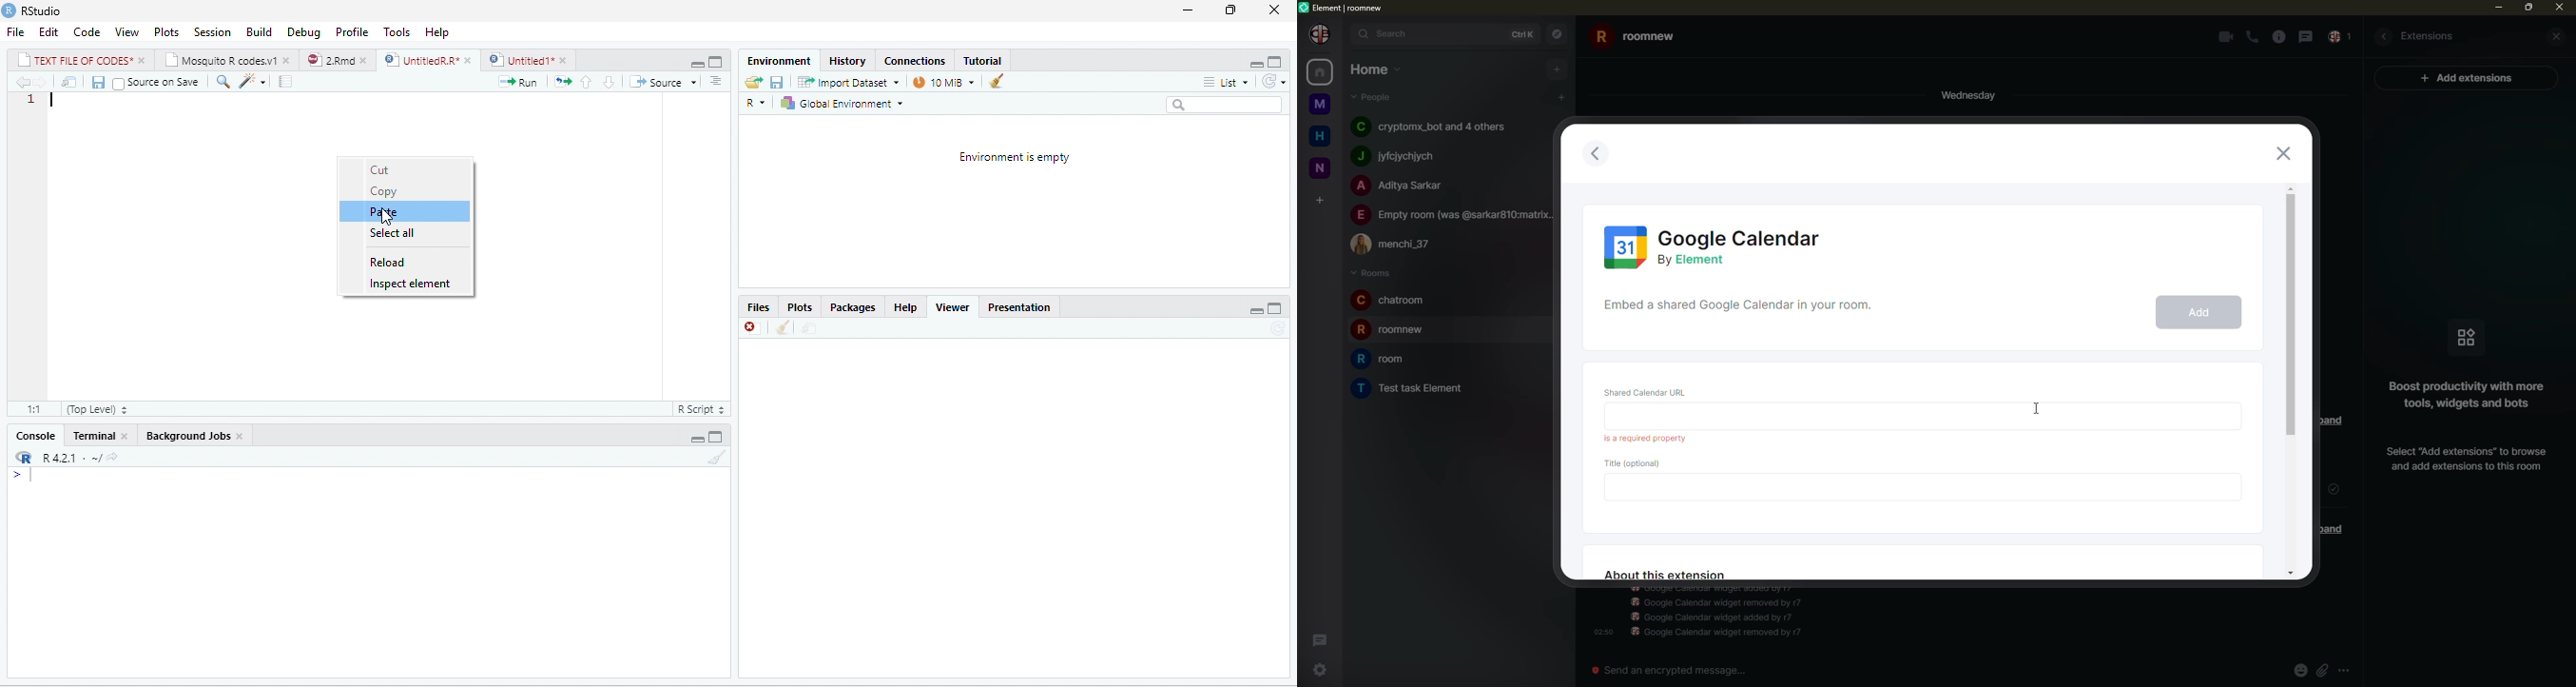 This screenshot has width=2576, height=700. I want to click on run the current line or selection, so click(517, 81).